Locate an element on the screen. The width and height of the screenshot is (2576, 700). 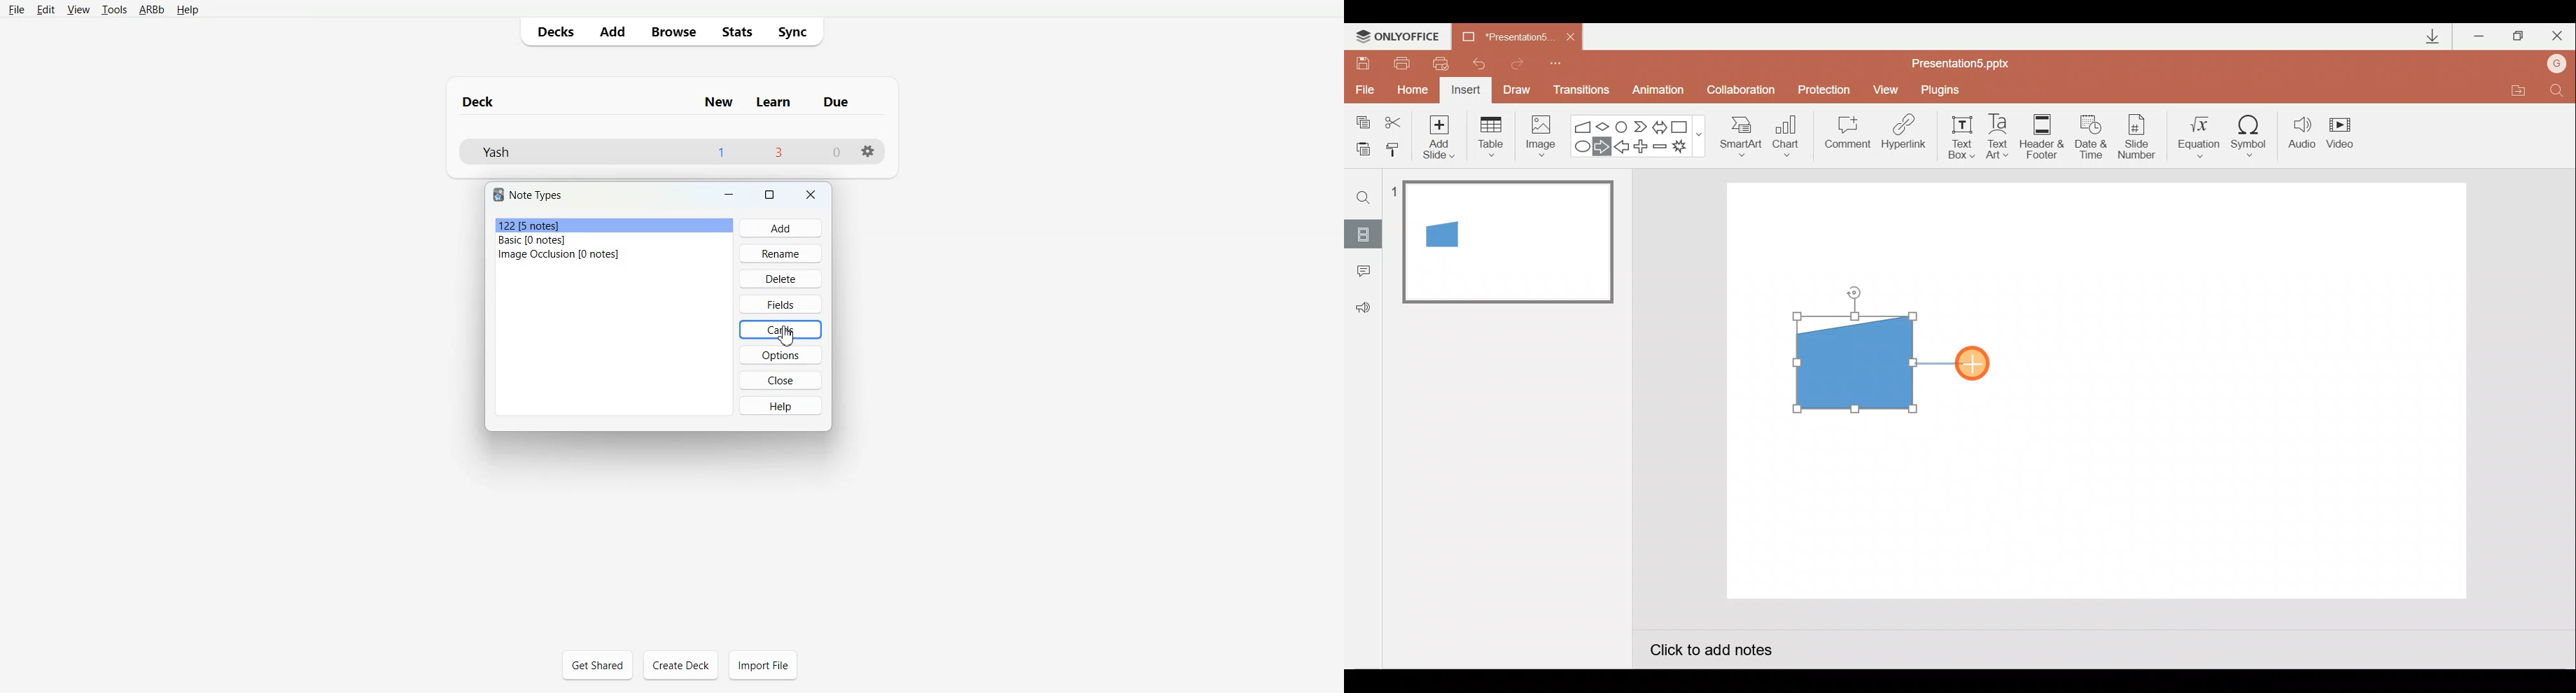
Minus is located at coordinates (1661, 149).